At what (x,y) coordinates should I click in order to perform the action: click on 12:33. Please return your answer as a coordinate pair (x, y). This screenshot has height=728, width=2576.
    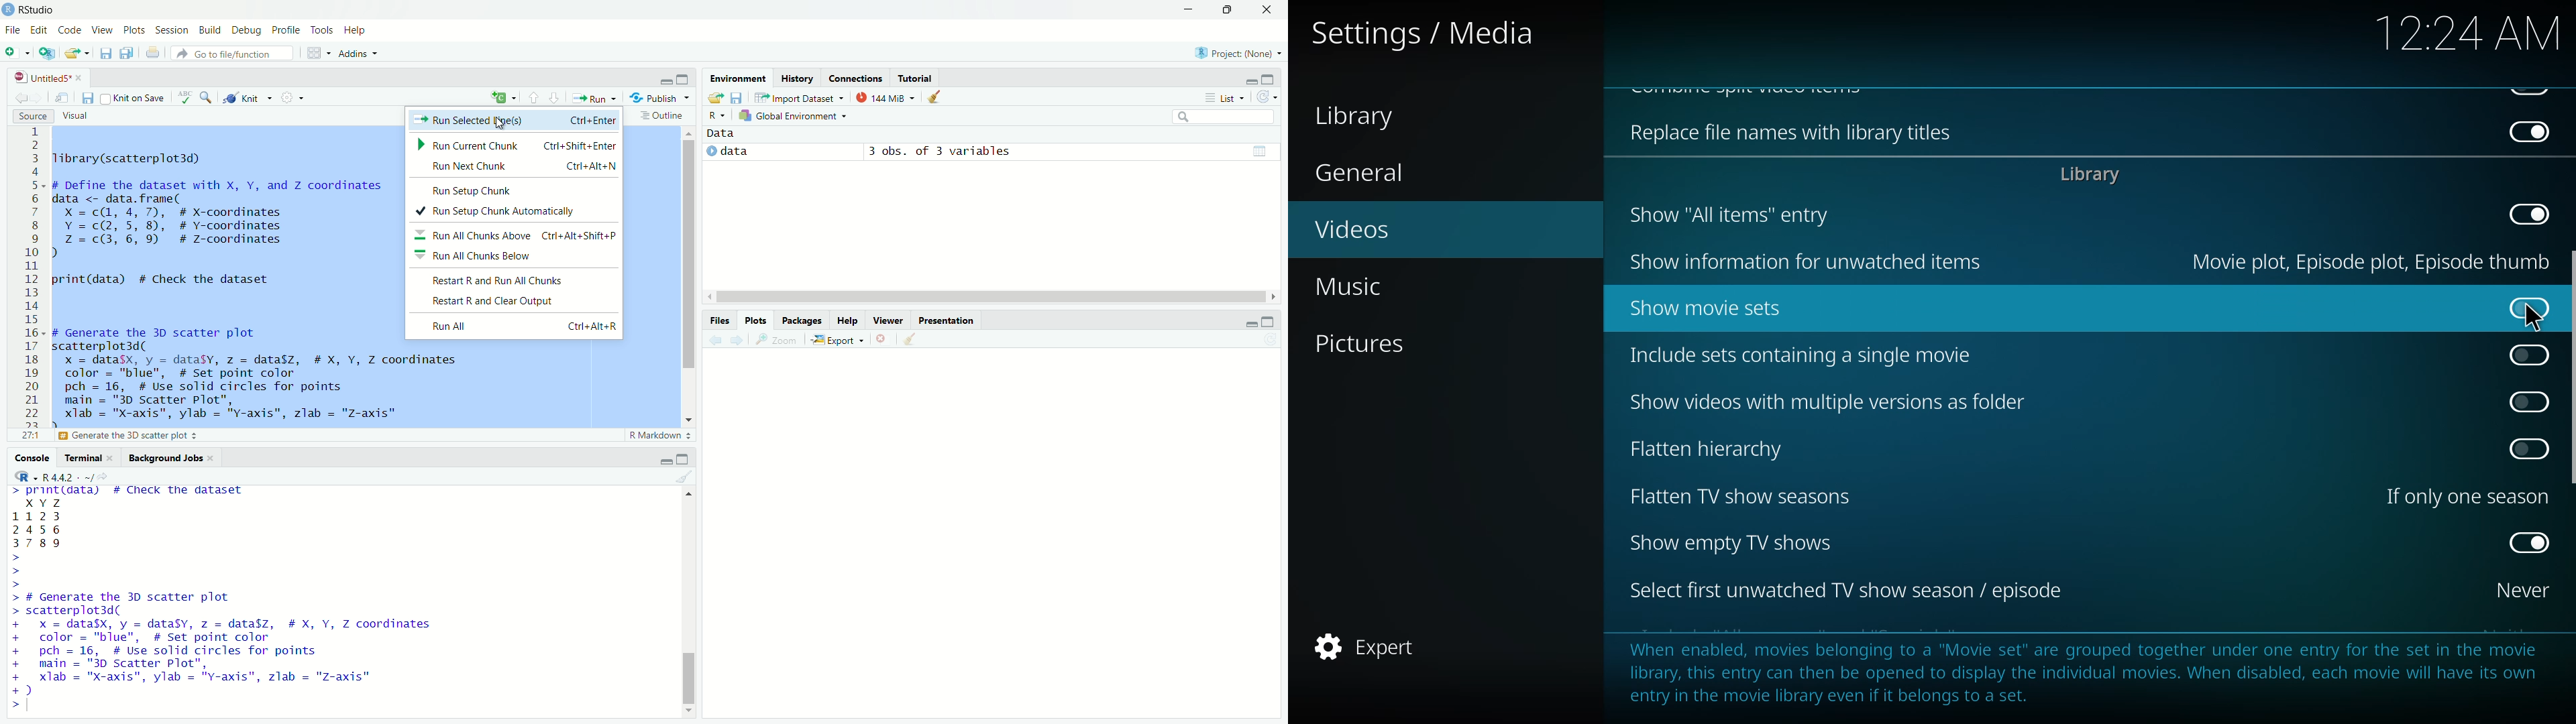
    Looking at the image, I should click on (28, 436).